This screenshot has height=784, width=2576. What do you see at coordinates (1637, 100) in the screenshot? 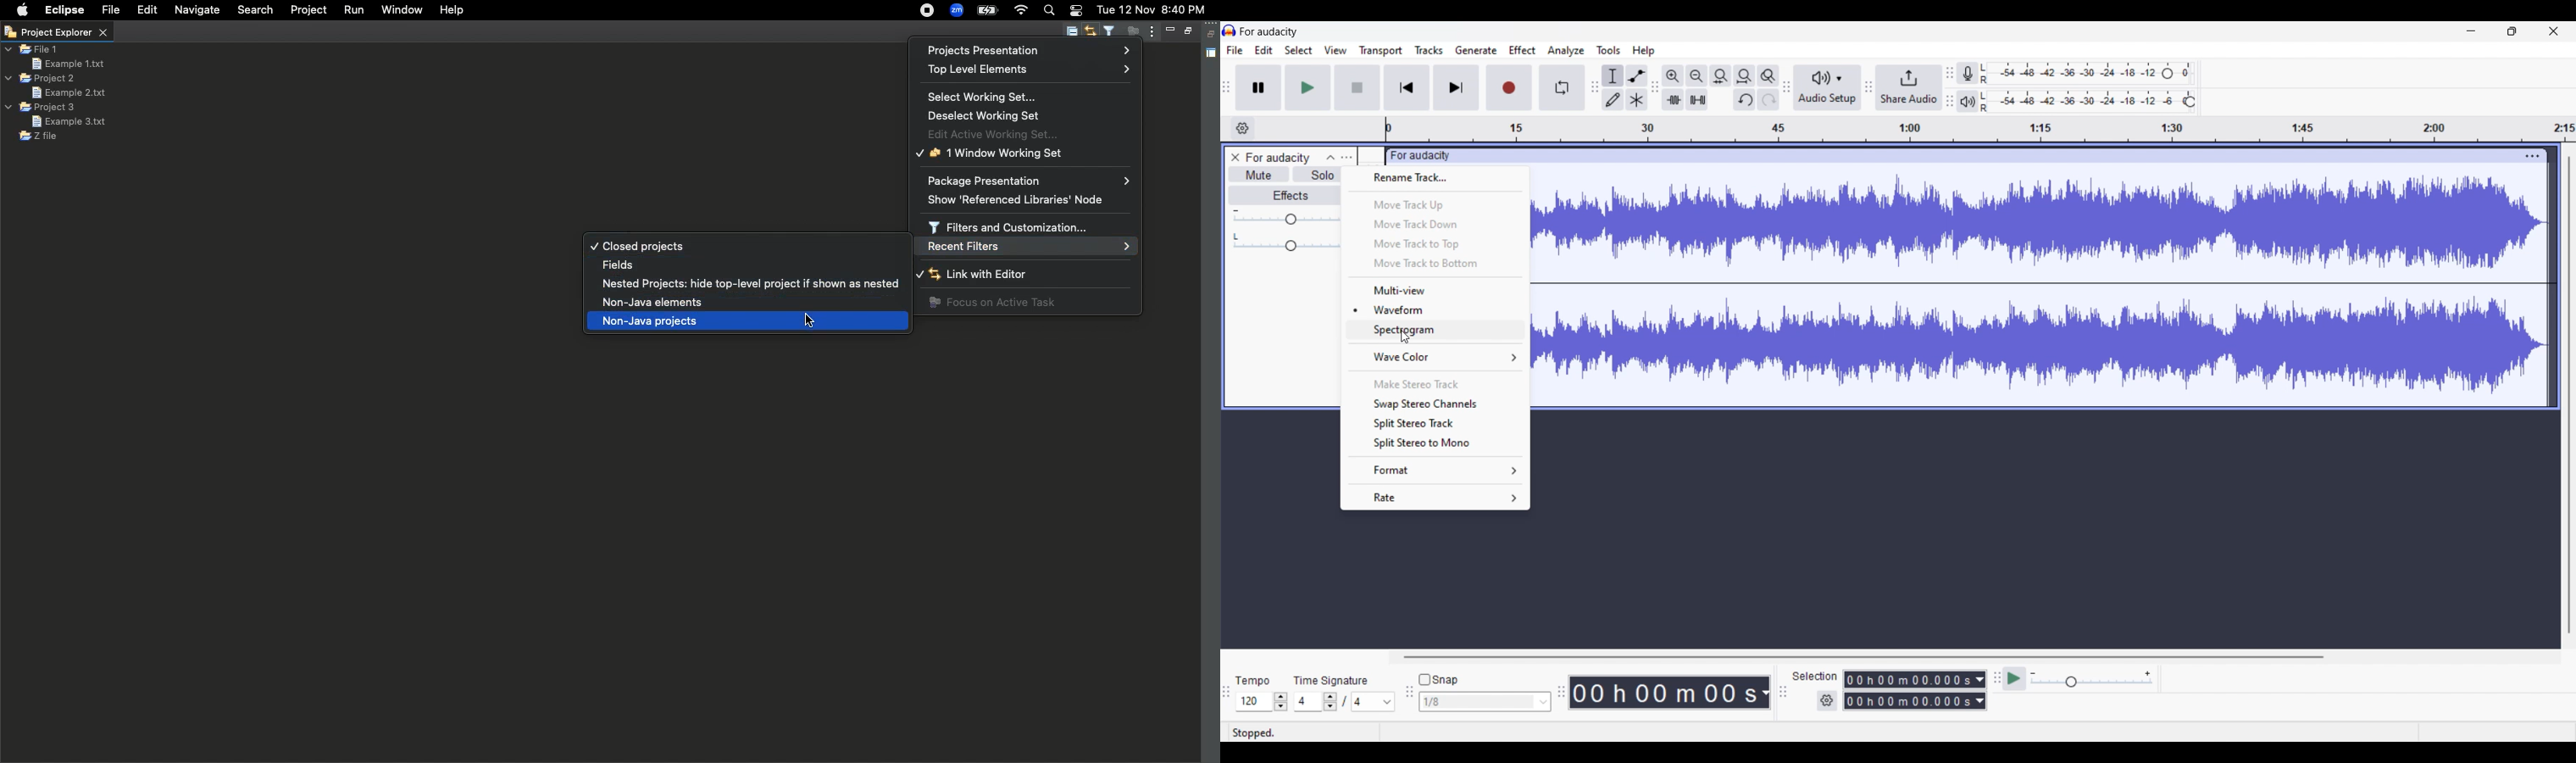
I see `Multi tool` at bounding box center [1637, 100].